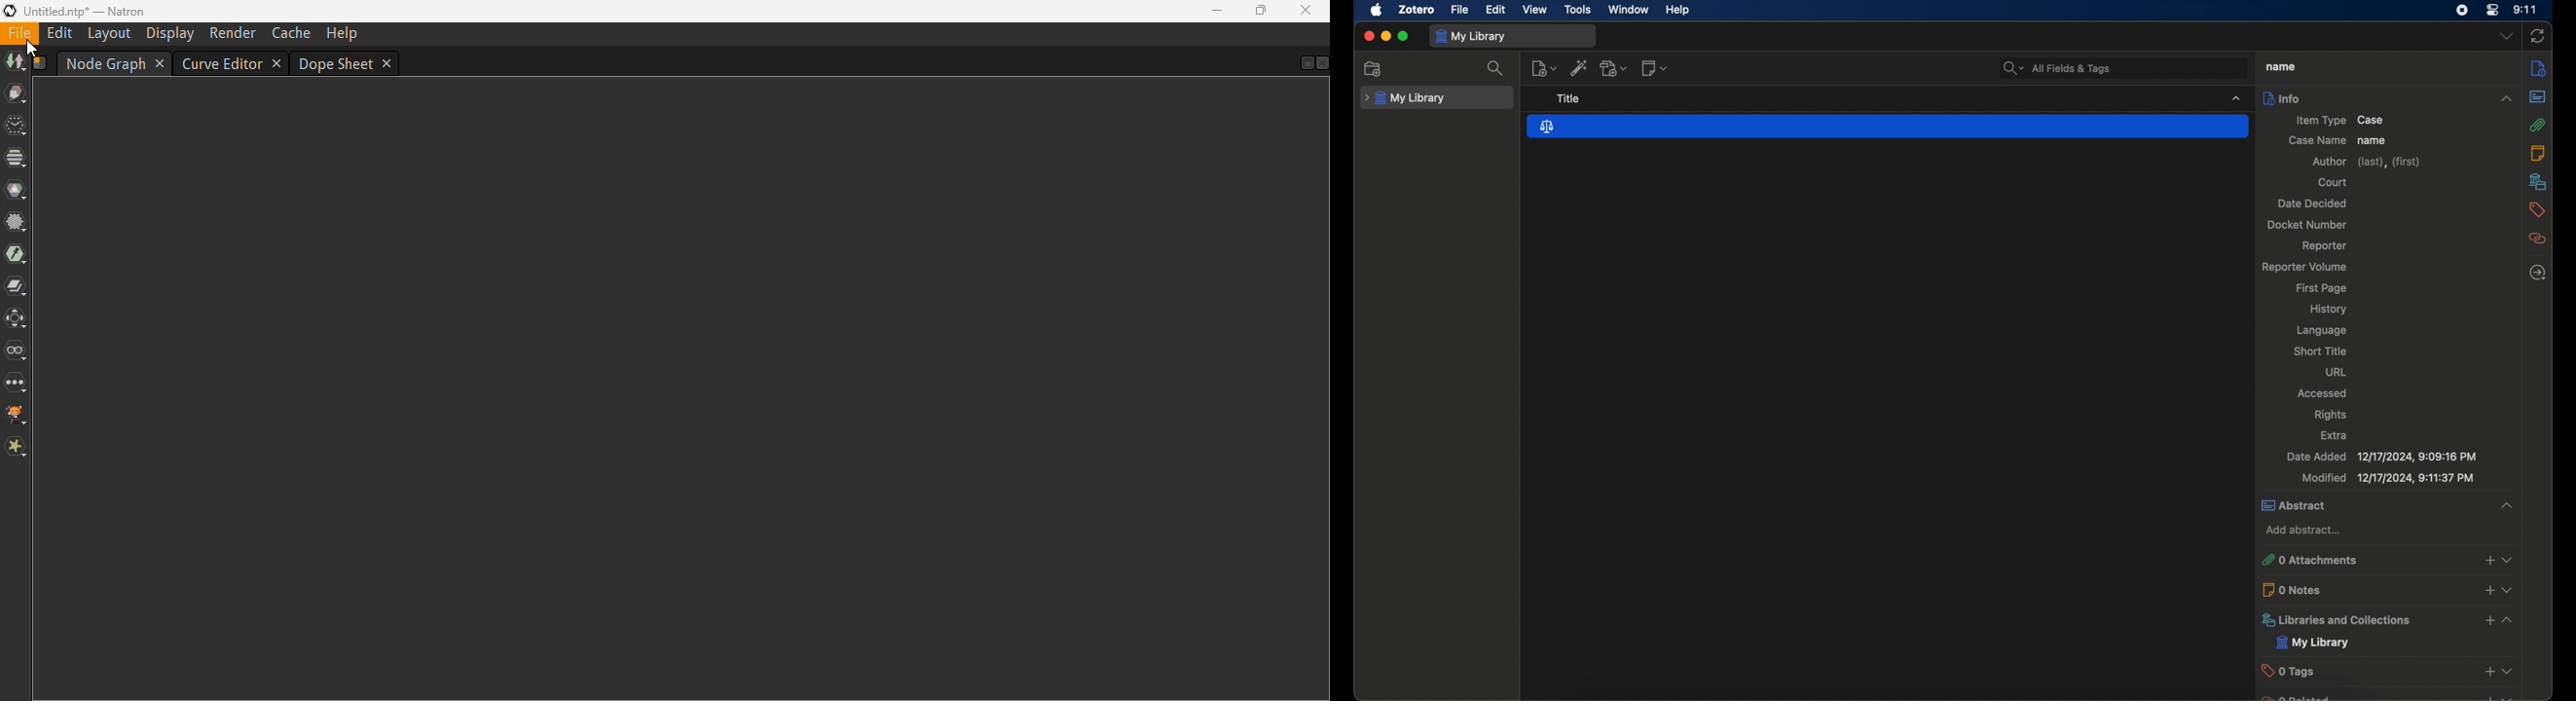 This screenshot has width=2576, height=728. Describe the element at coordinates (2303, 267) in the screenshot. I see `reporter volume` at that location.